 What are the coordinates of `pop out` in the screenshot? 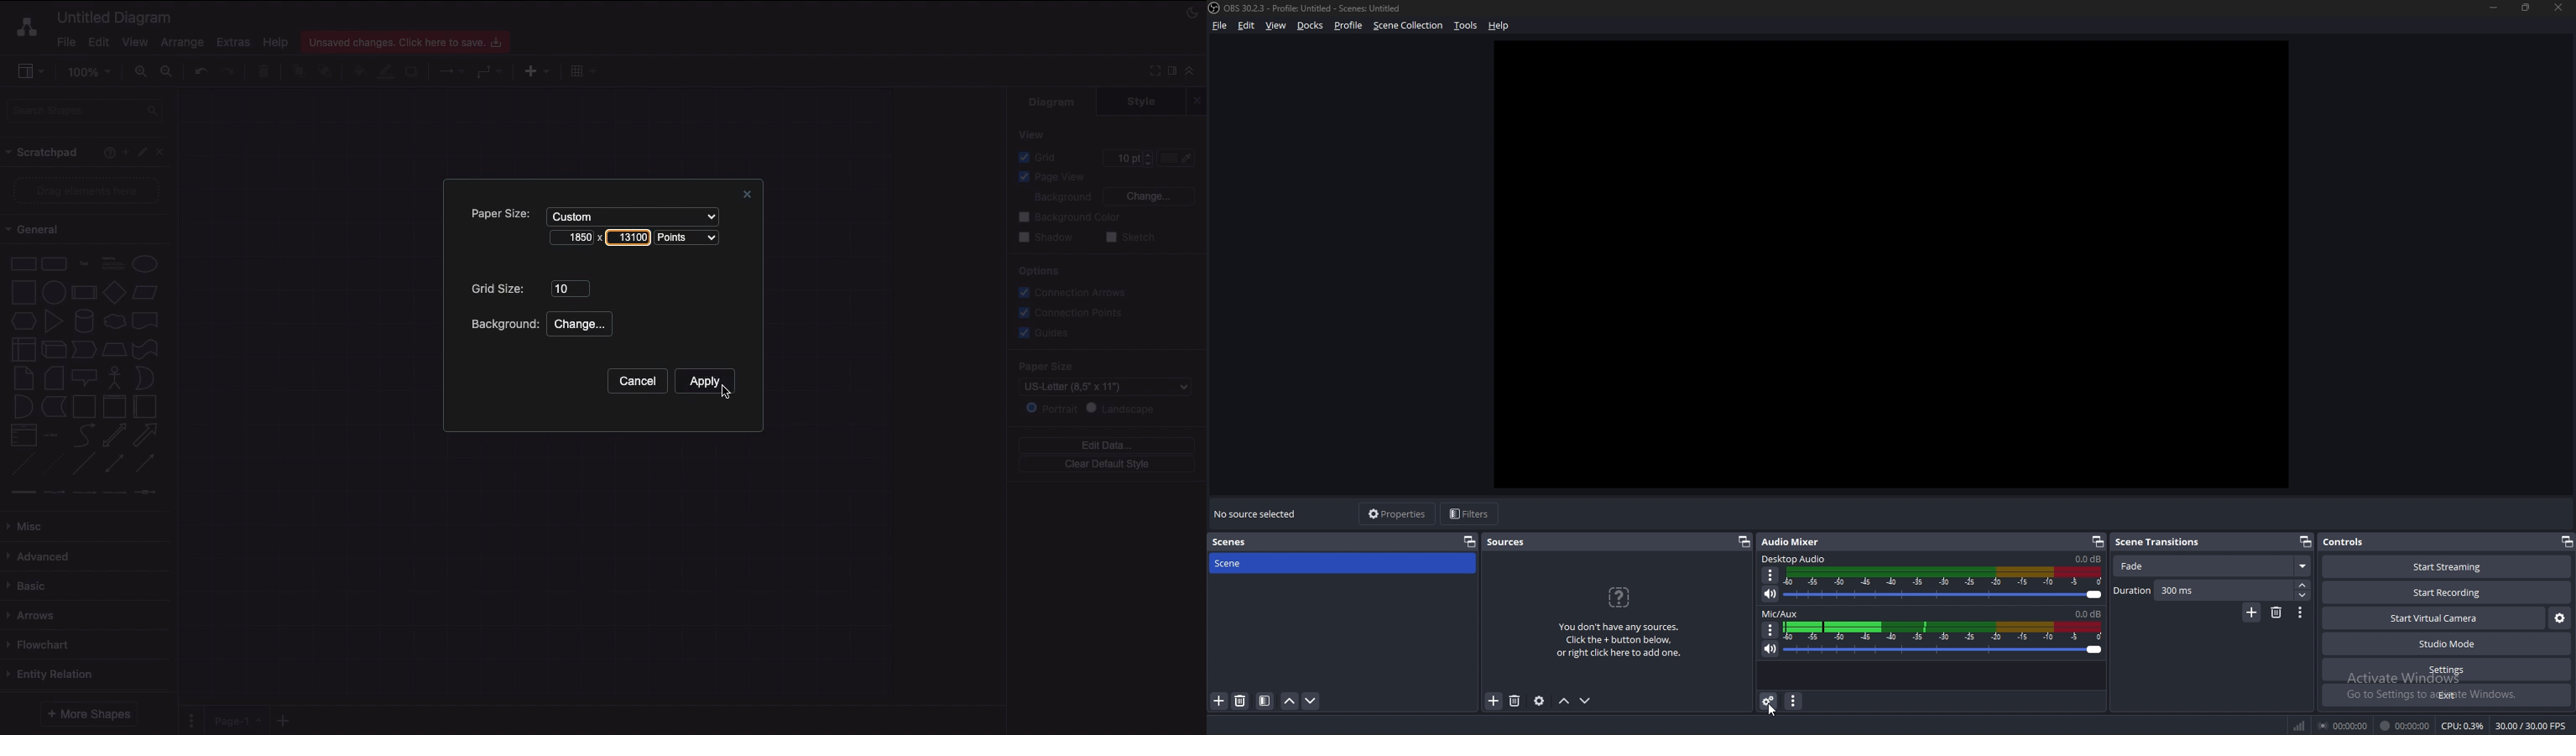 It's located at (2098, 541).